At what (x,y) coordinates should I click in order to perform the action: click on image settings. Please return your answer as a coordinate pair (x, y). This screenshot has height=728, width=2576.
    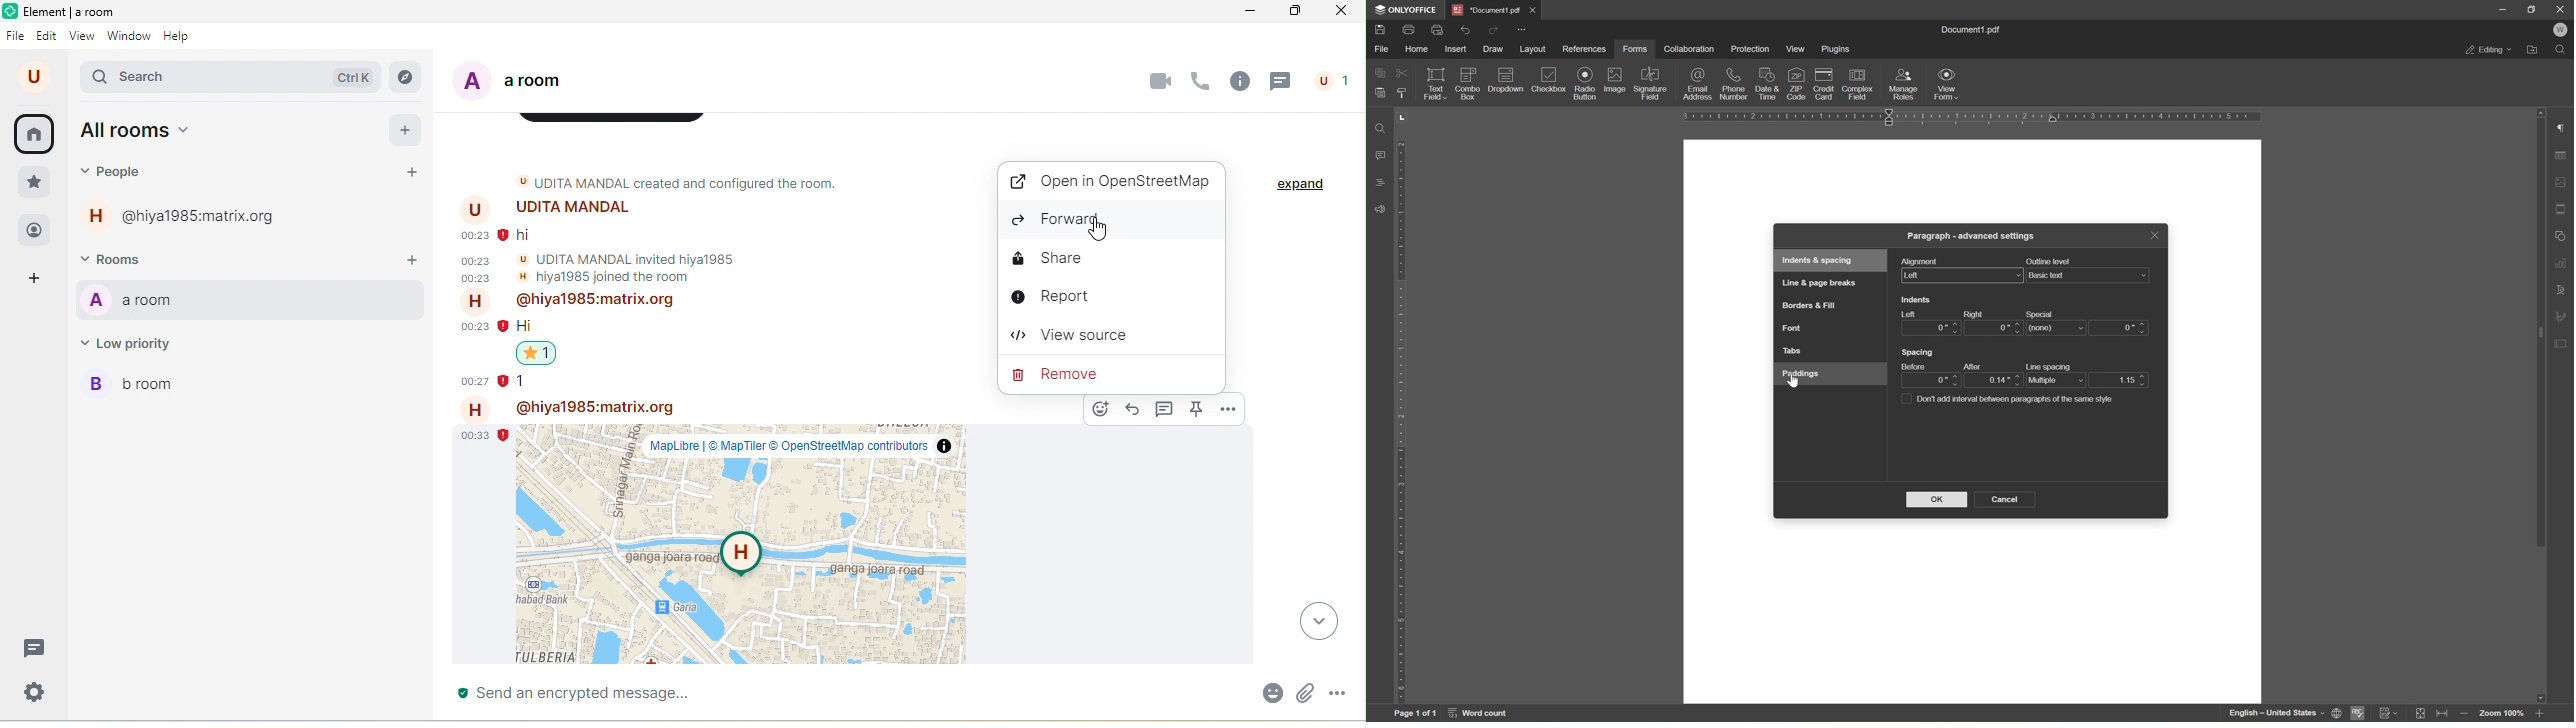
    Looking at the image, I should click on (2561, 184).